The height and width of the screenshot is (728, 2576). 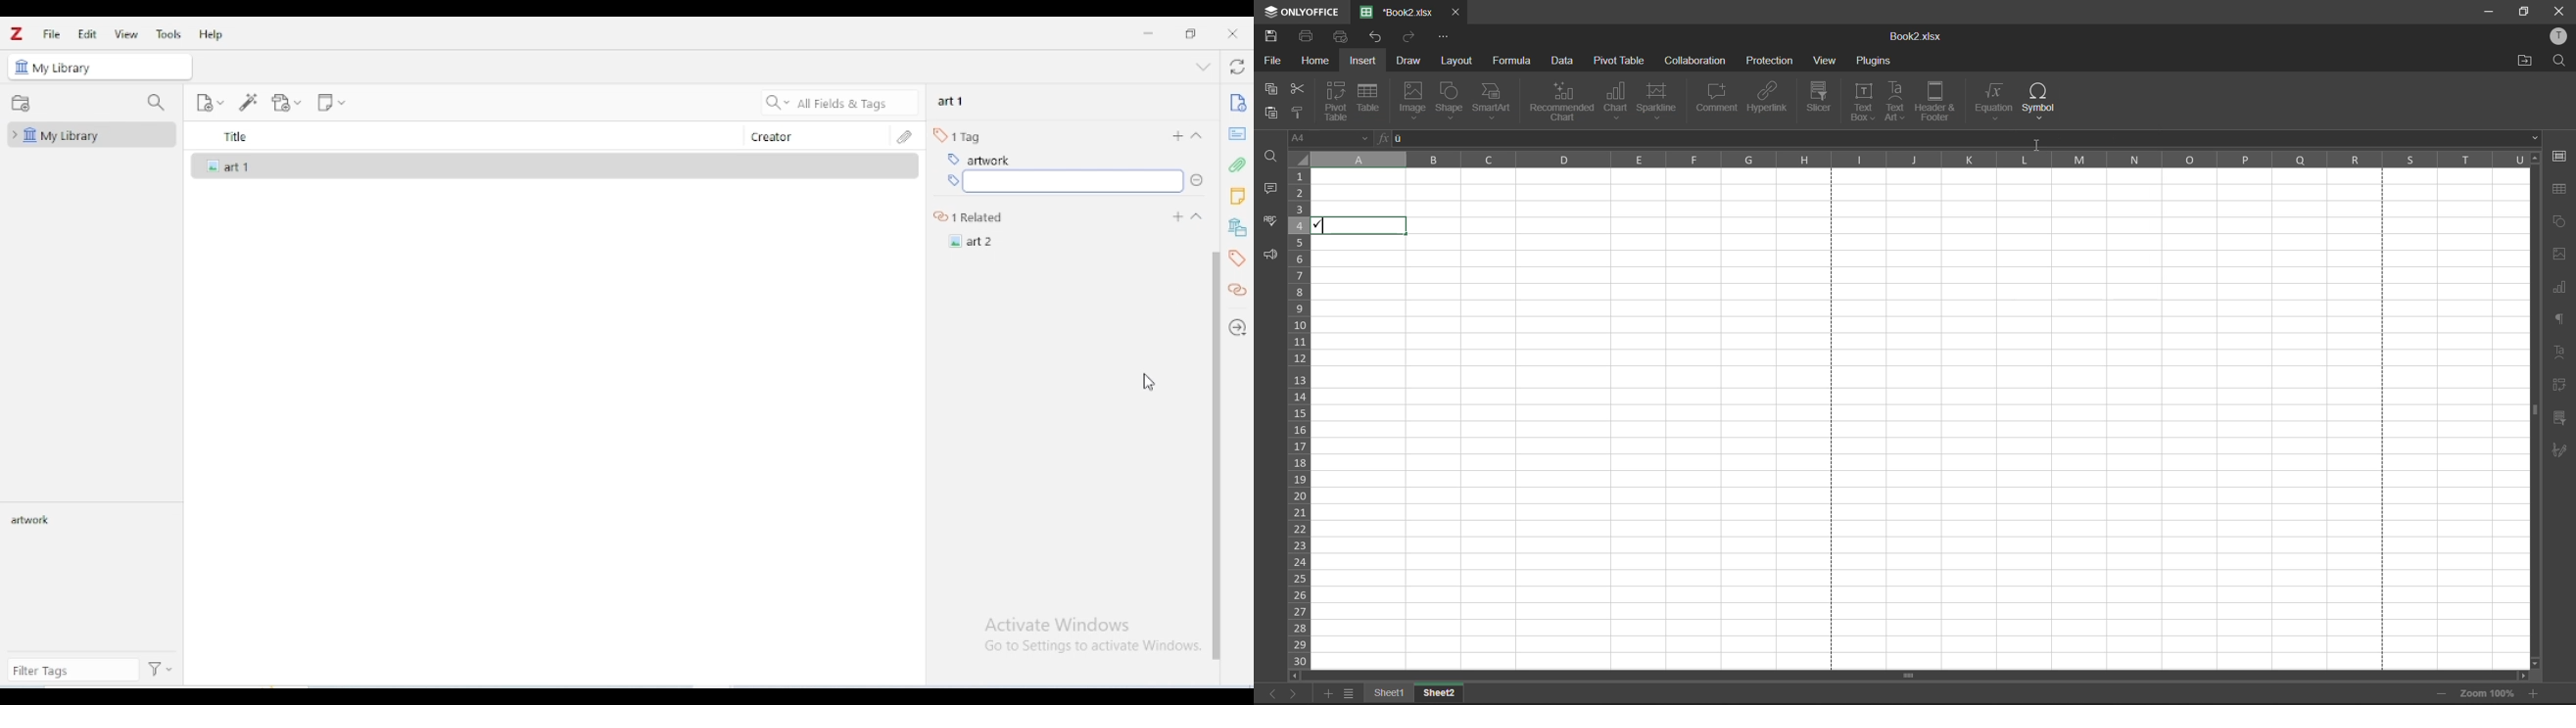 What do you see at coordinates (1458, 63) in the screenshot?
I see `layout` at bounding box center [1458, 63].